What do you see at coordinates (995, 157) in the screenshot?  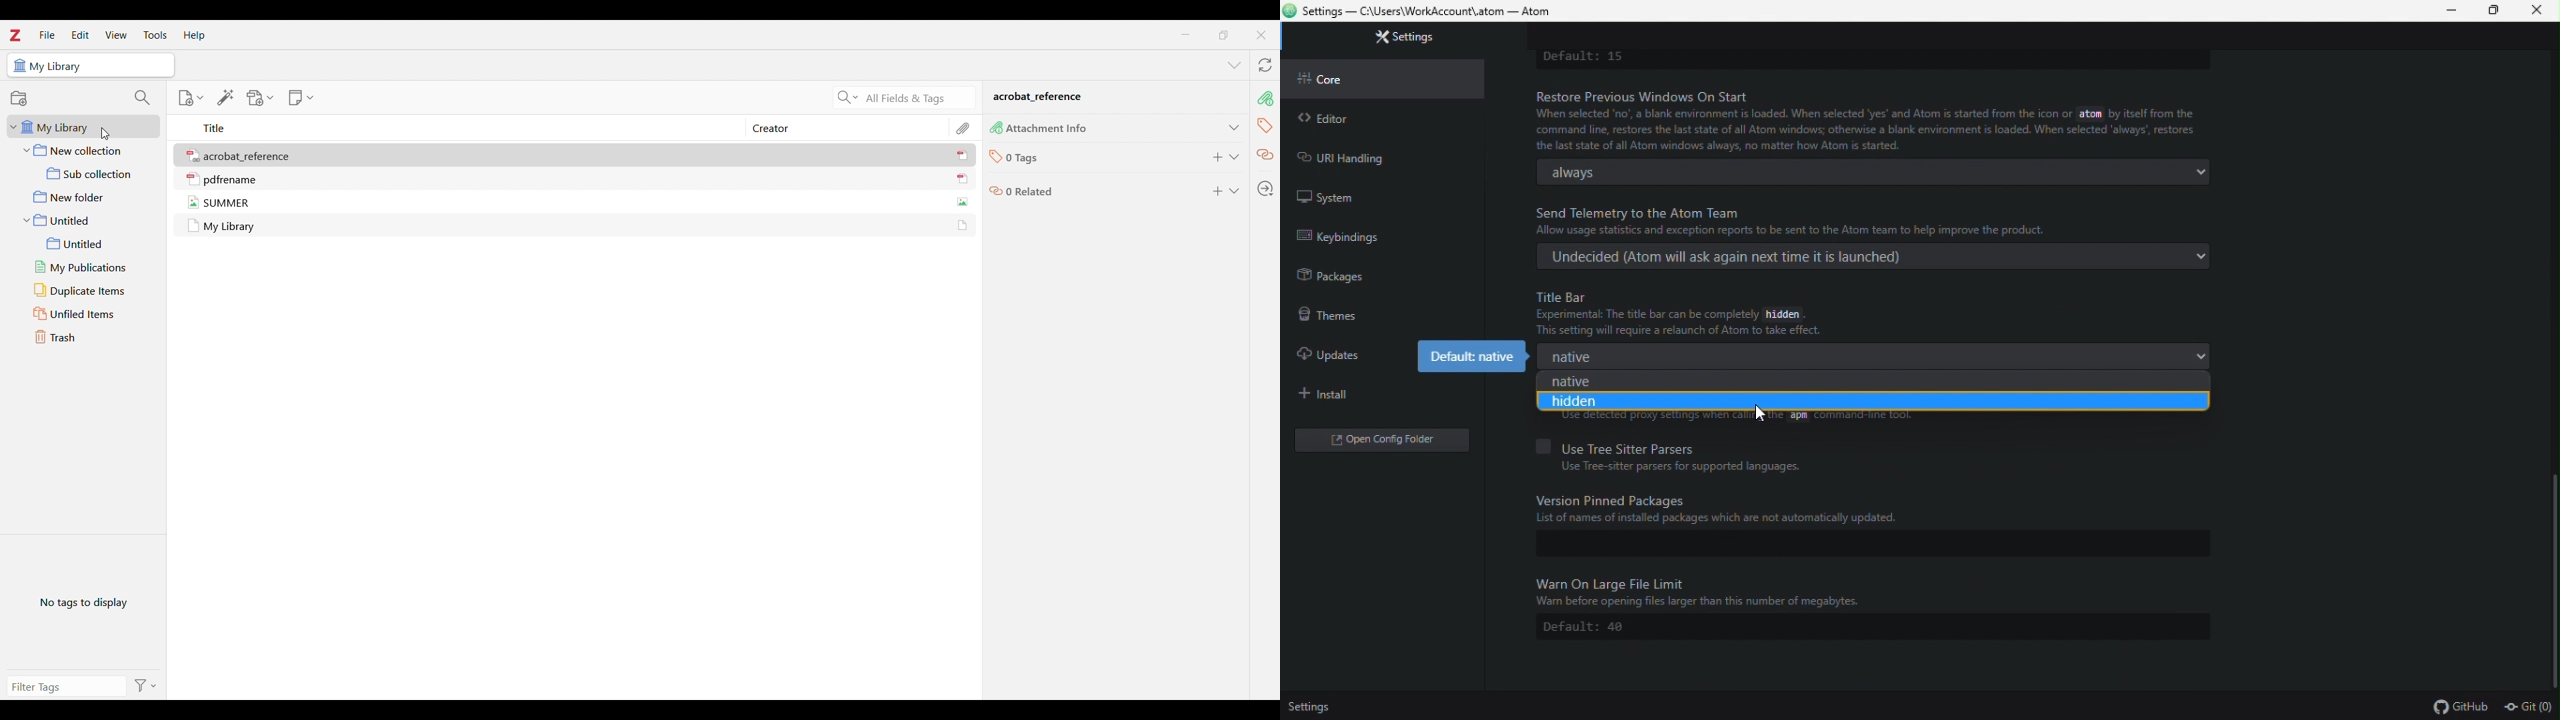 I see `icon` at bounding box center [995, 157].